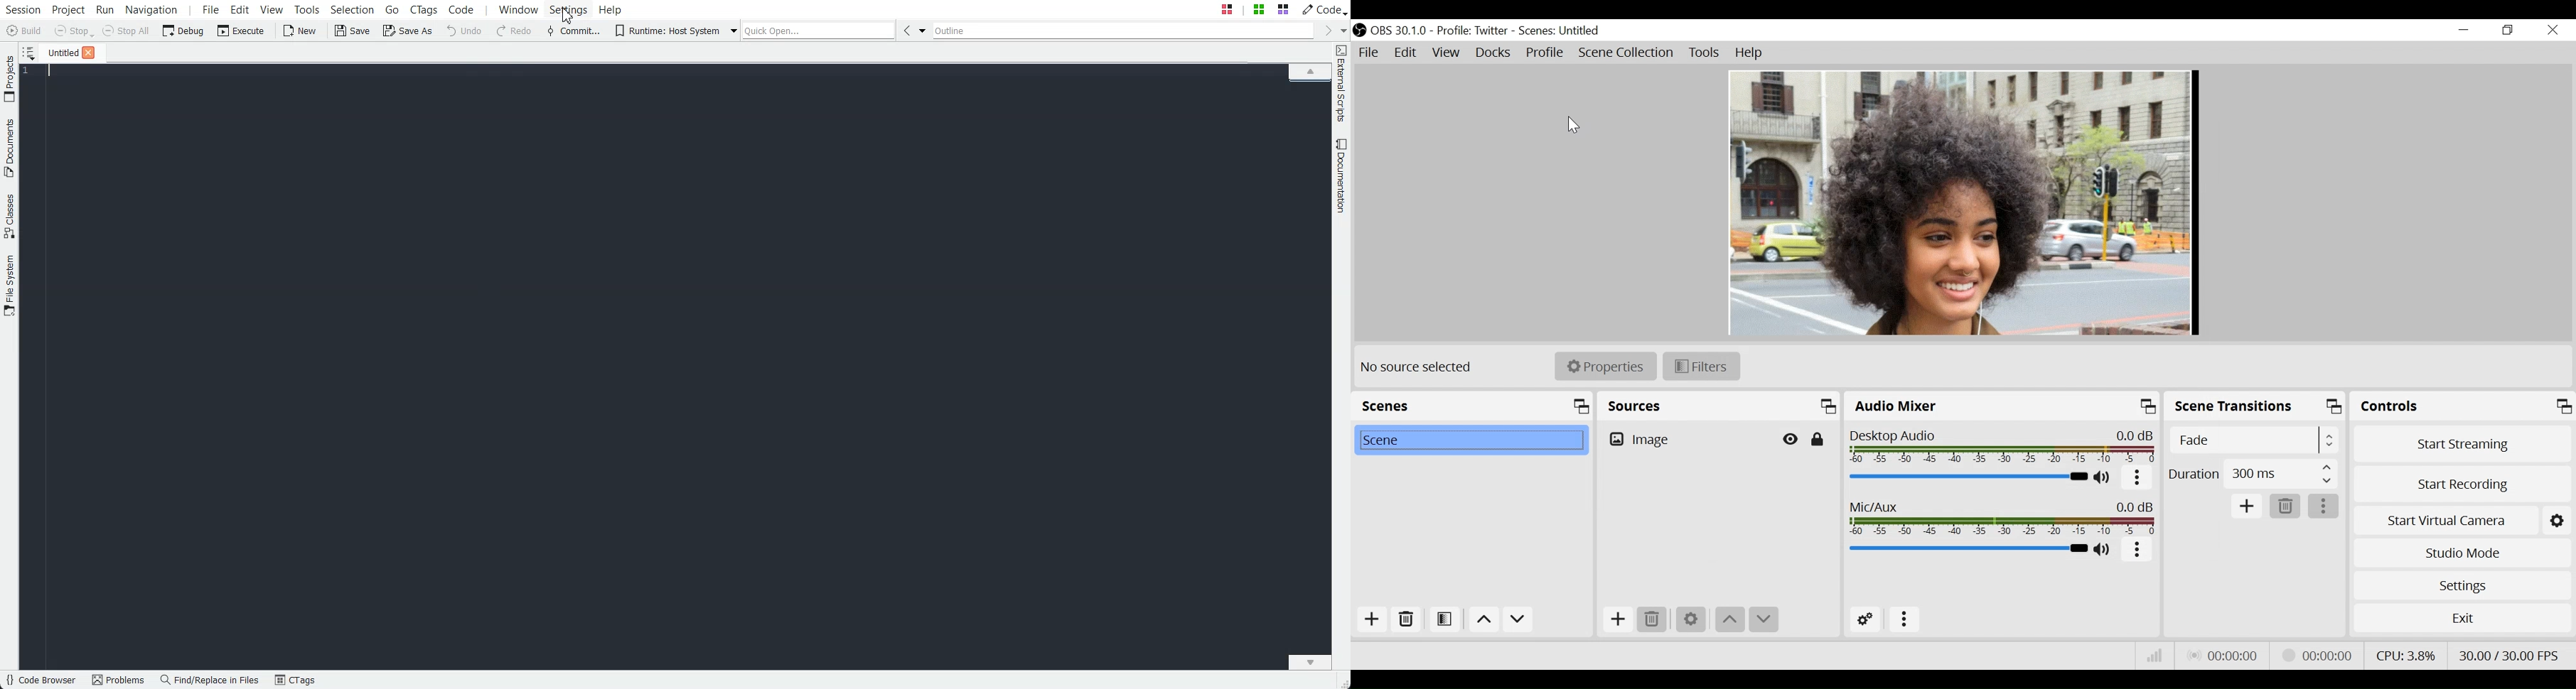  I want to click on Exit, so click(2461, 618).